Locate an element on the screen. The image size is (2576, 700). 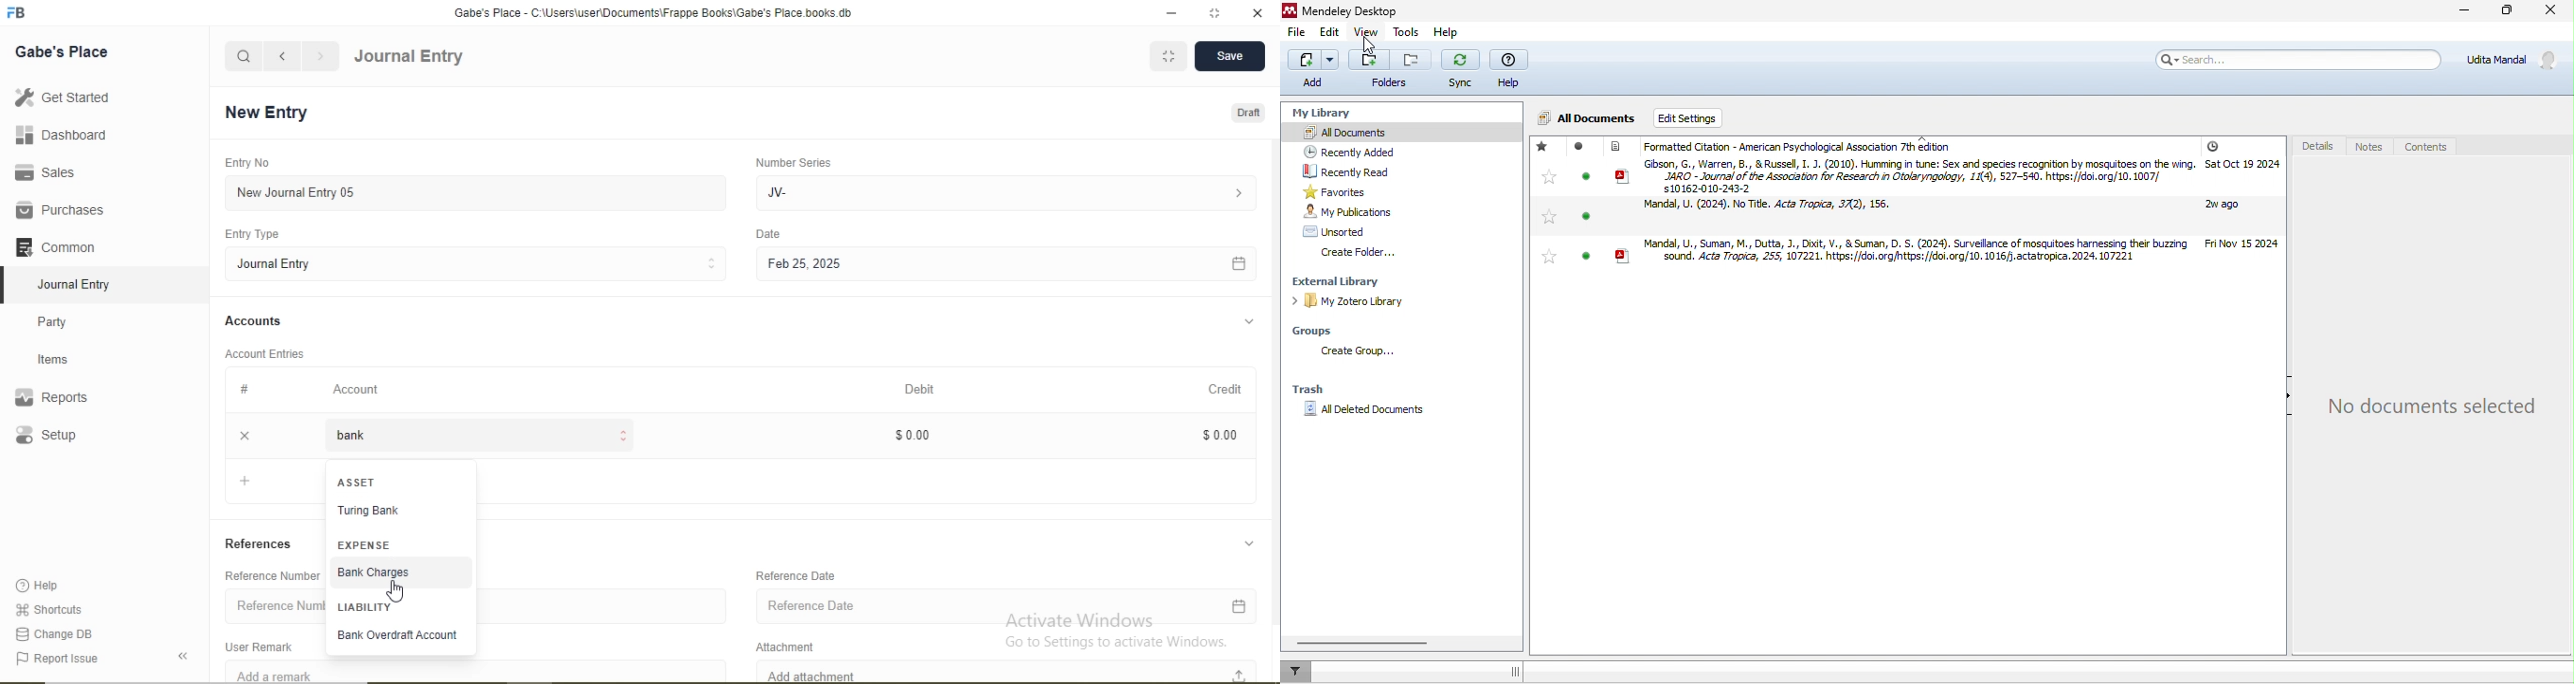
Sales is located at coordinates (54, 172).